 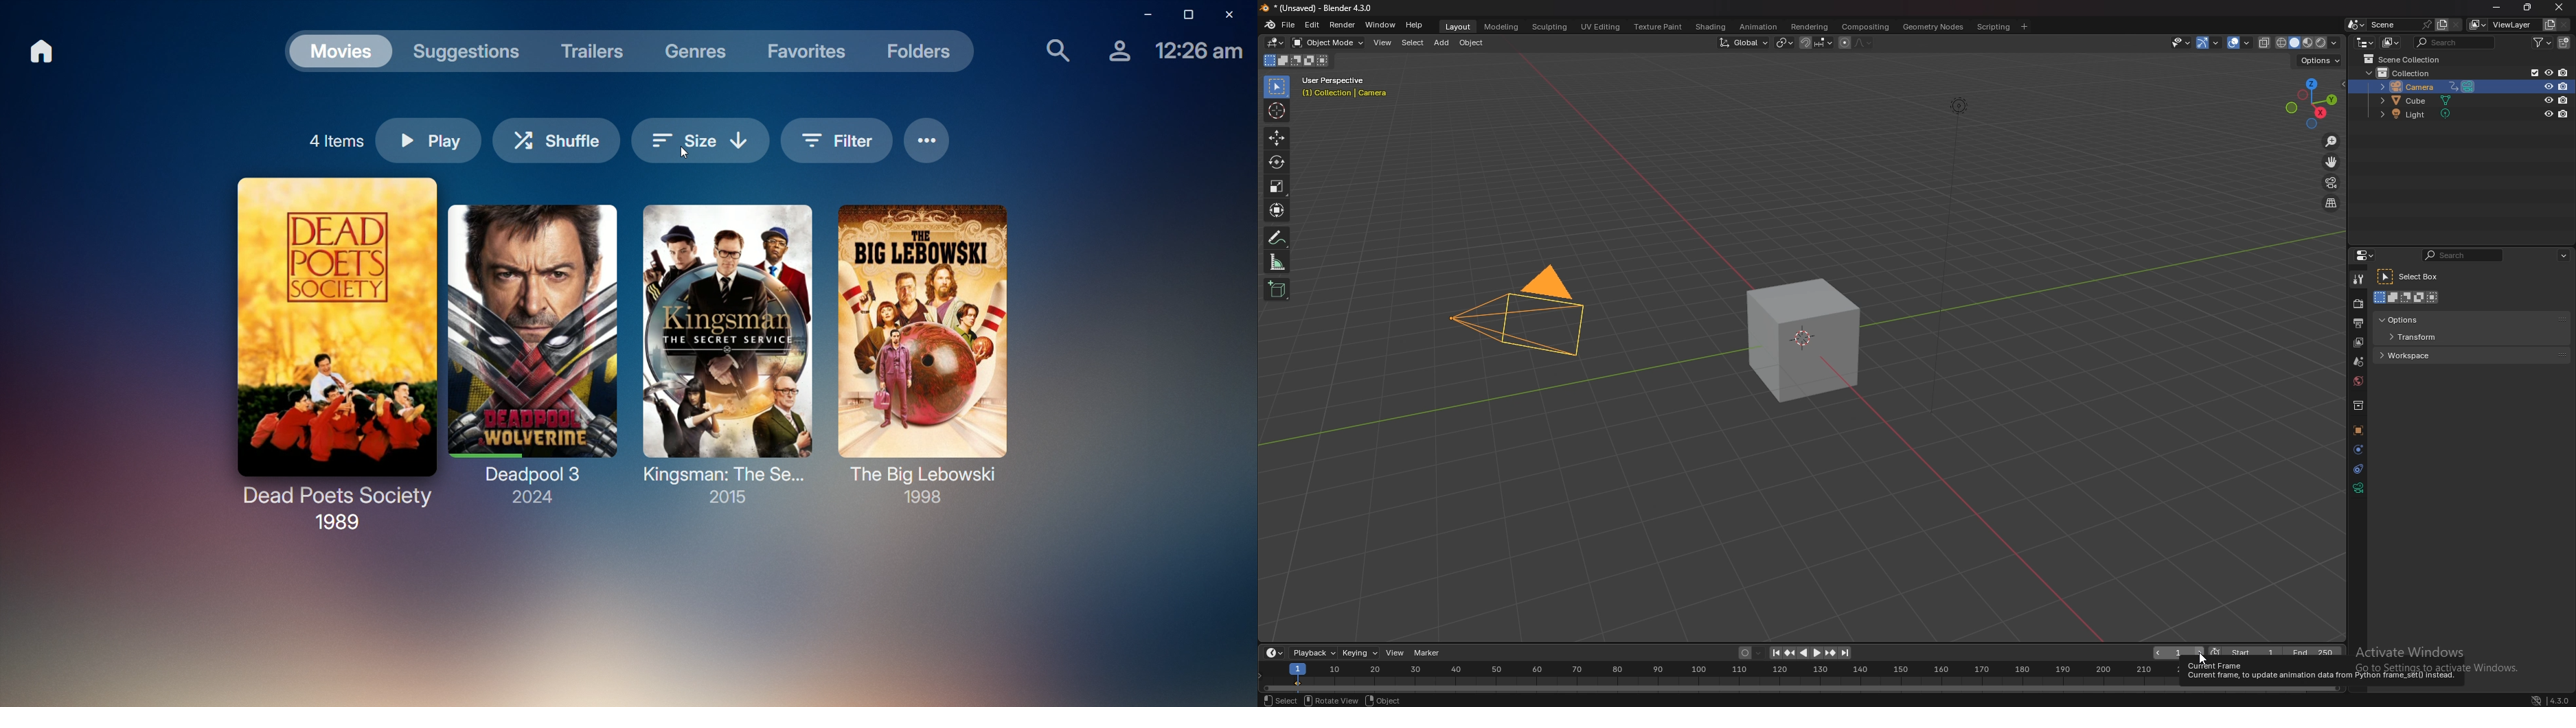 I want to click on Options, so click(x=929, y=141).